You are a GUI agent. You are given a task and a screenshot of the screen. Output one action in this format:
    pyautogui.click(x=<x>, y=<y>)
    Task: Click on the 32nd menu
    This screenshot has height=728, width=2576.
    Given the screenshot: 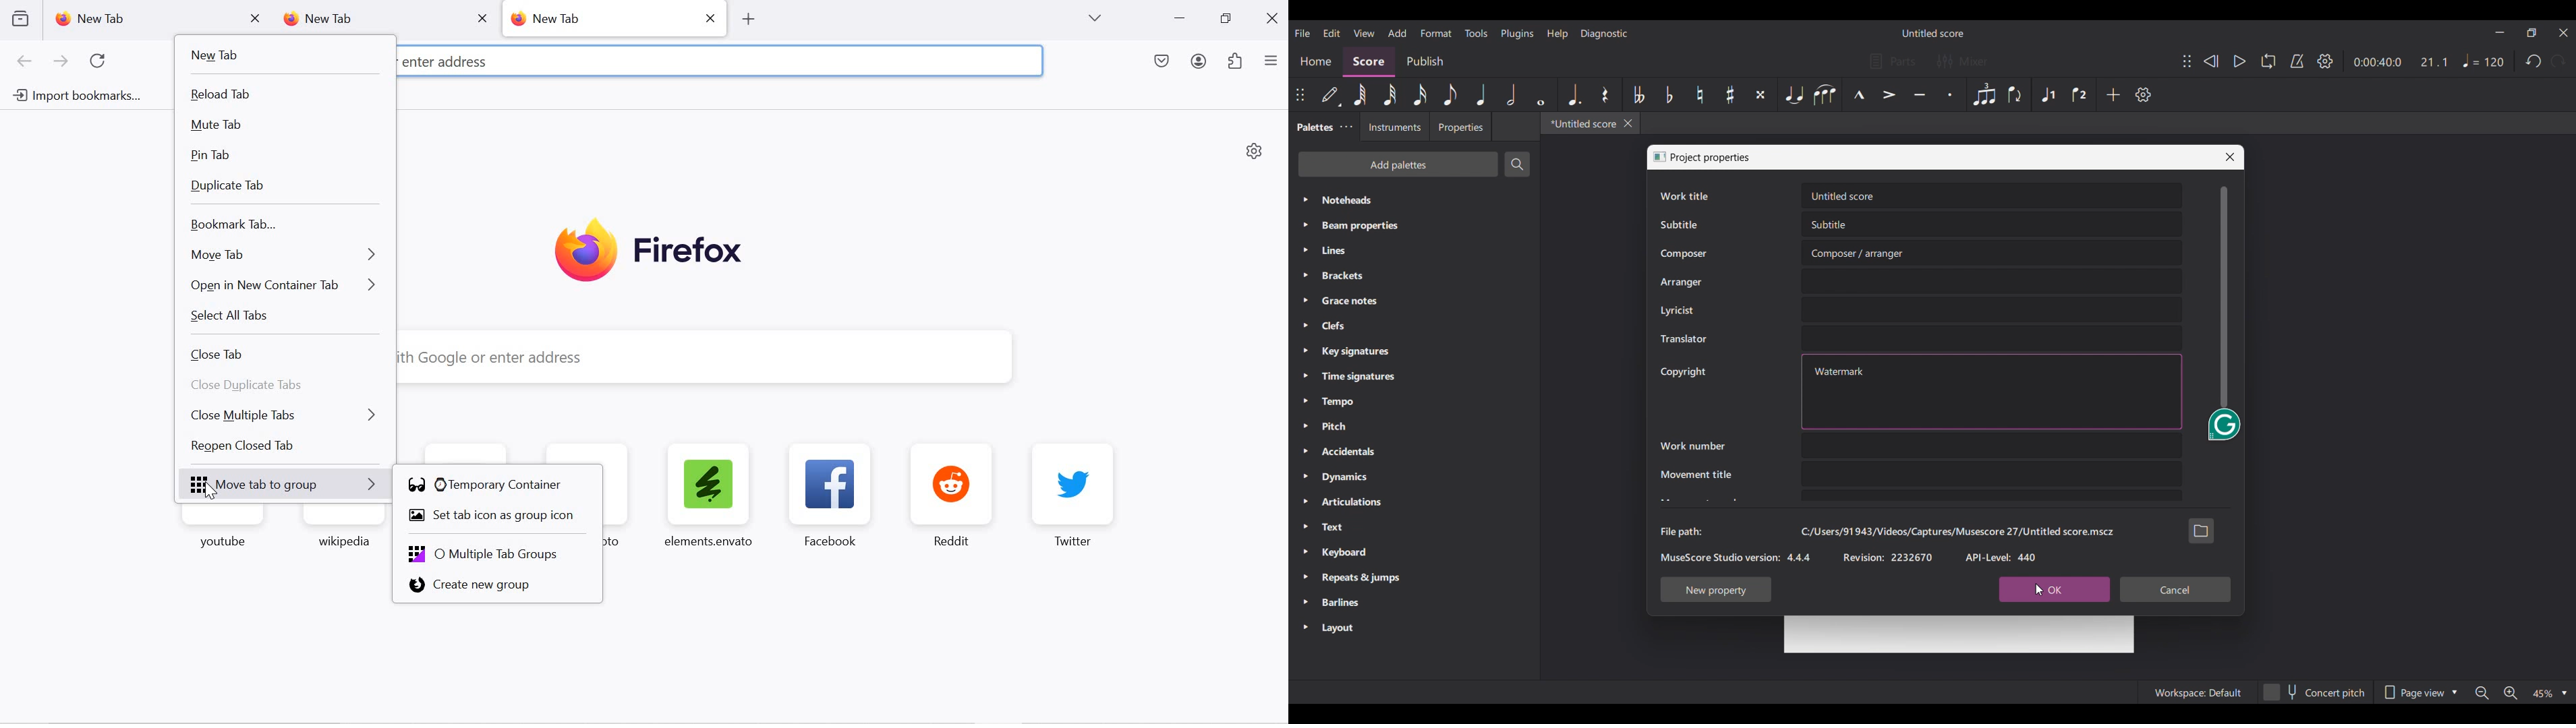 What is the action you would take?
    pyautogui.click(x=1390, y=95)
    